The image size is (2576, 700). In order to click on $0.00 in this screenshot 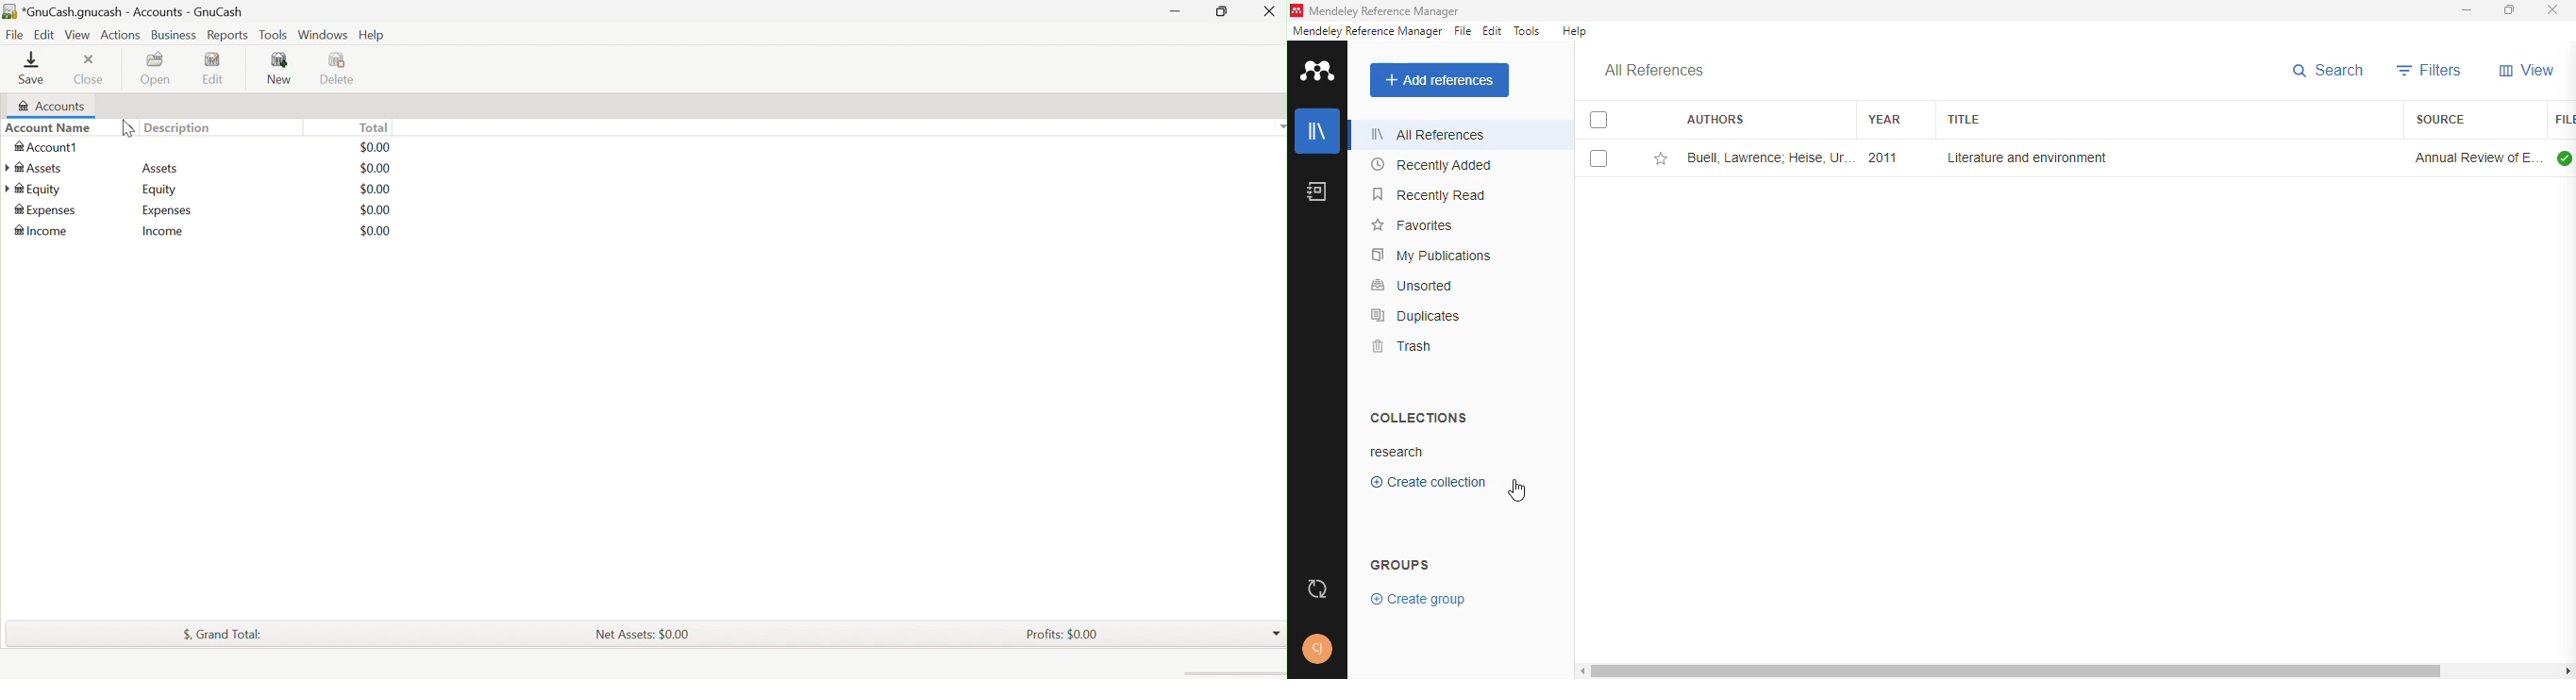, I will do `click(364, 229)`.